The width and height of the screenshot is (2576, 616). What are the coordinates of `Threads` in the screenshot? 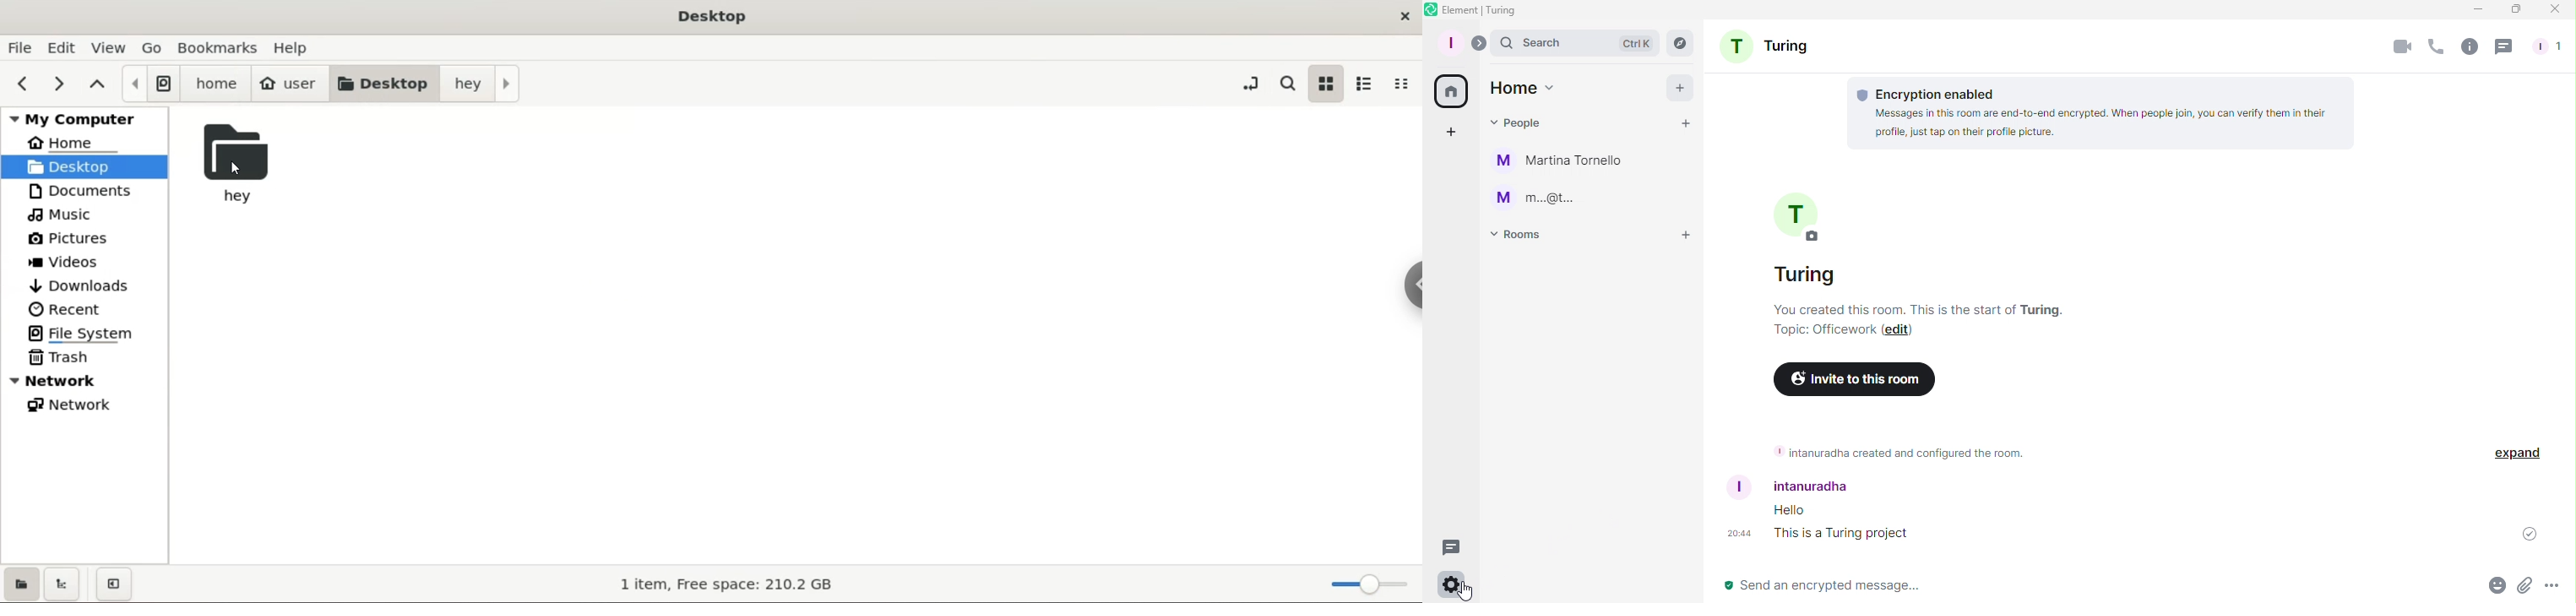 It's located at (2503, 46).